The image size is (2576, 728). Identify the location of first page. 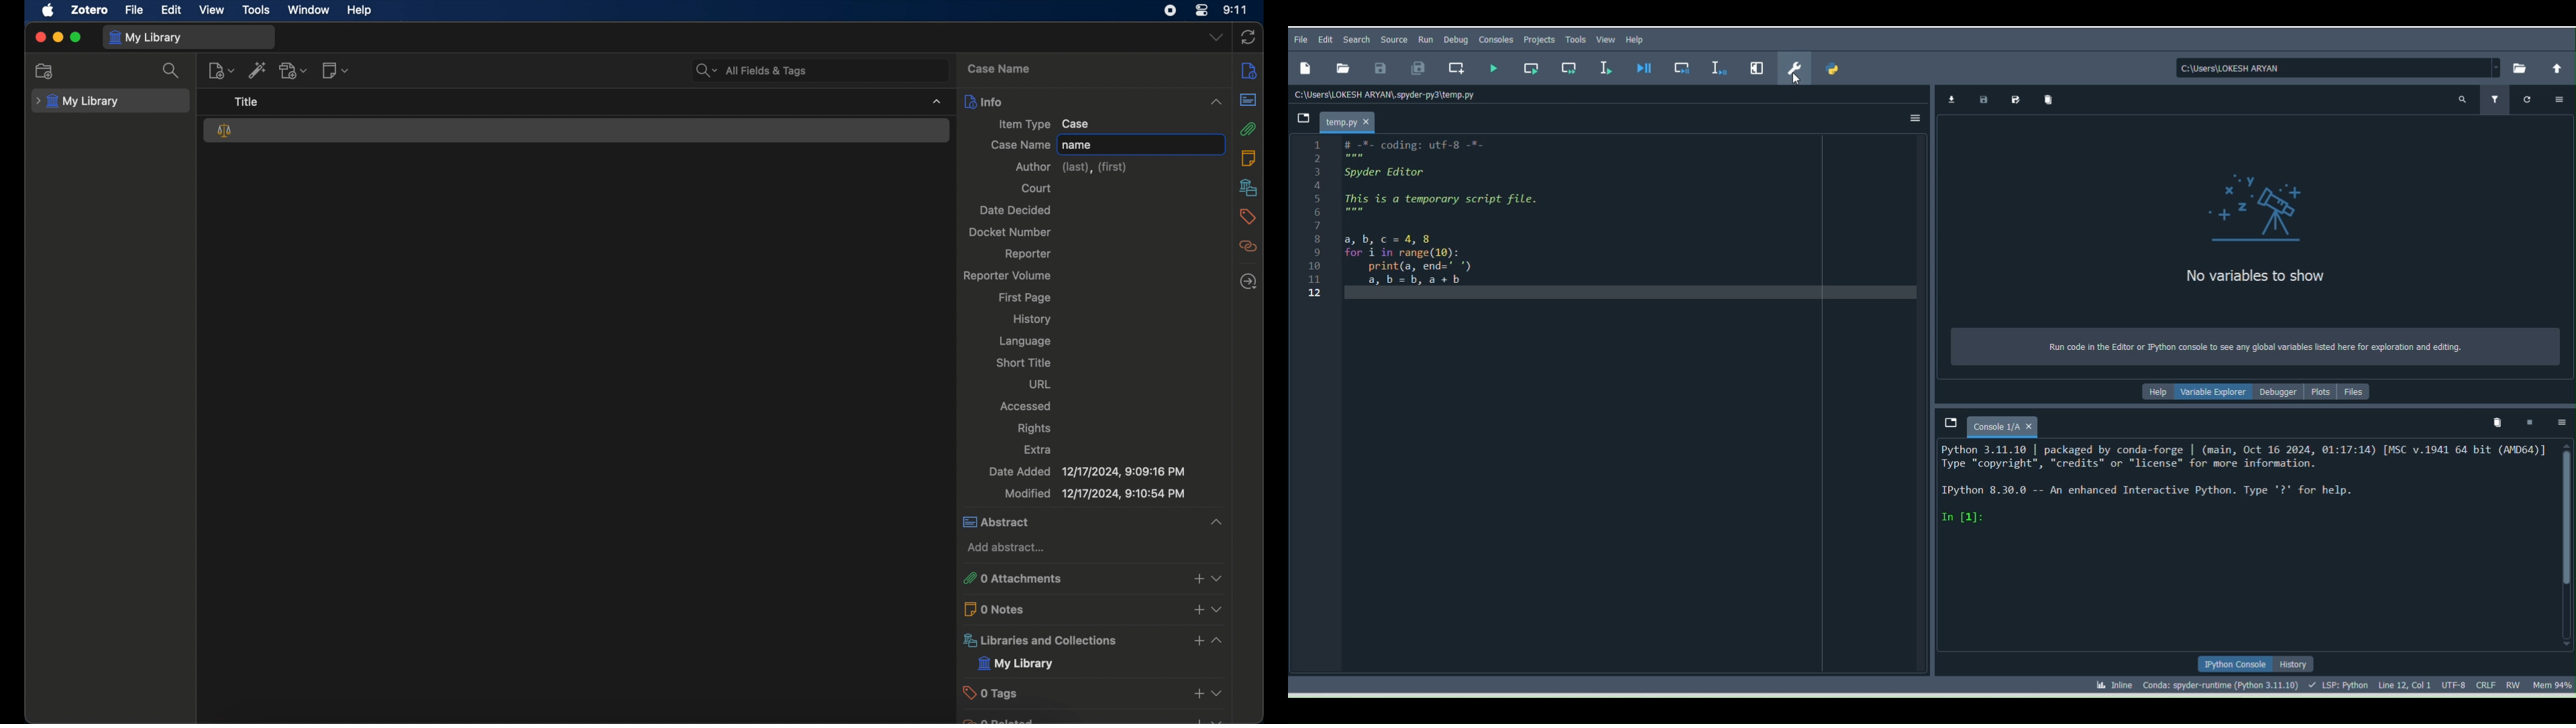
(1026, 298).